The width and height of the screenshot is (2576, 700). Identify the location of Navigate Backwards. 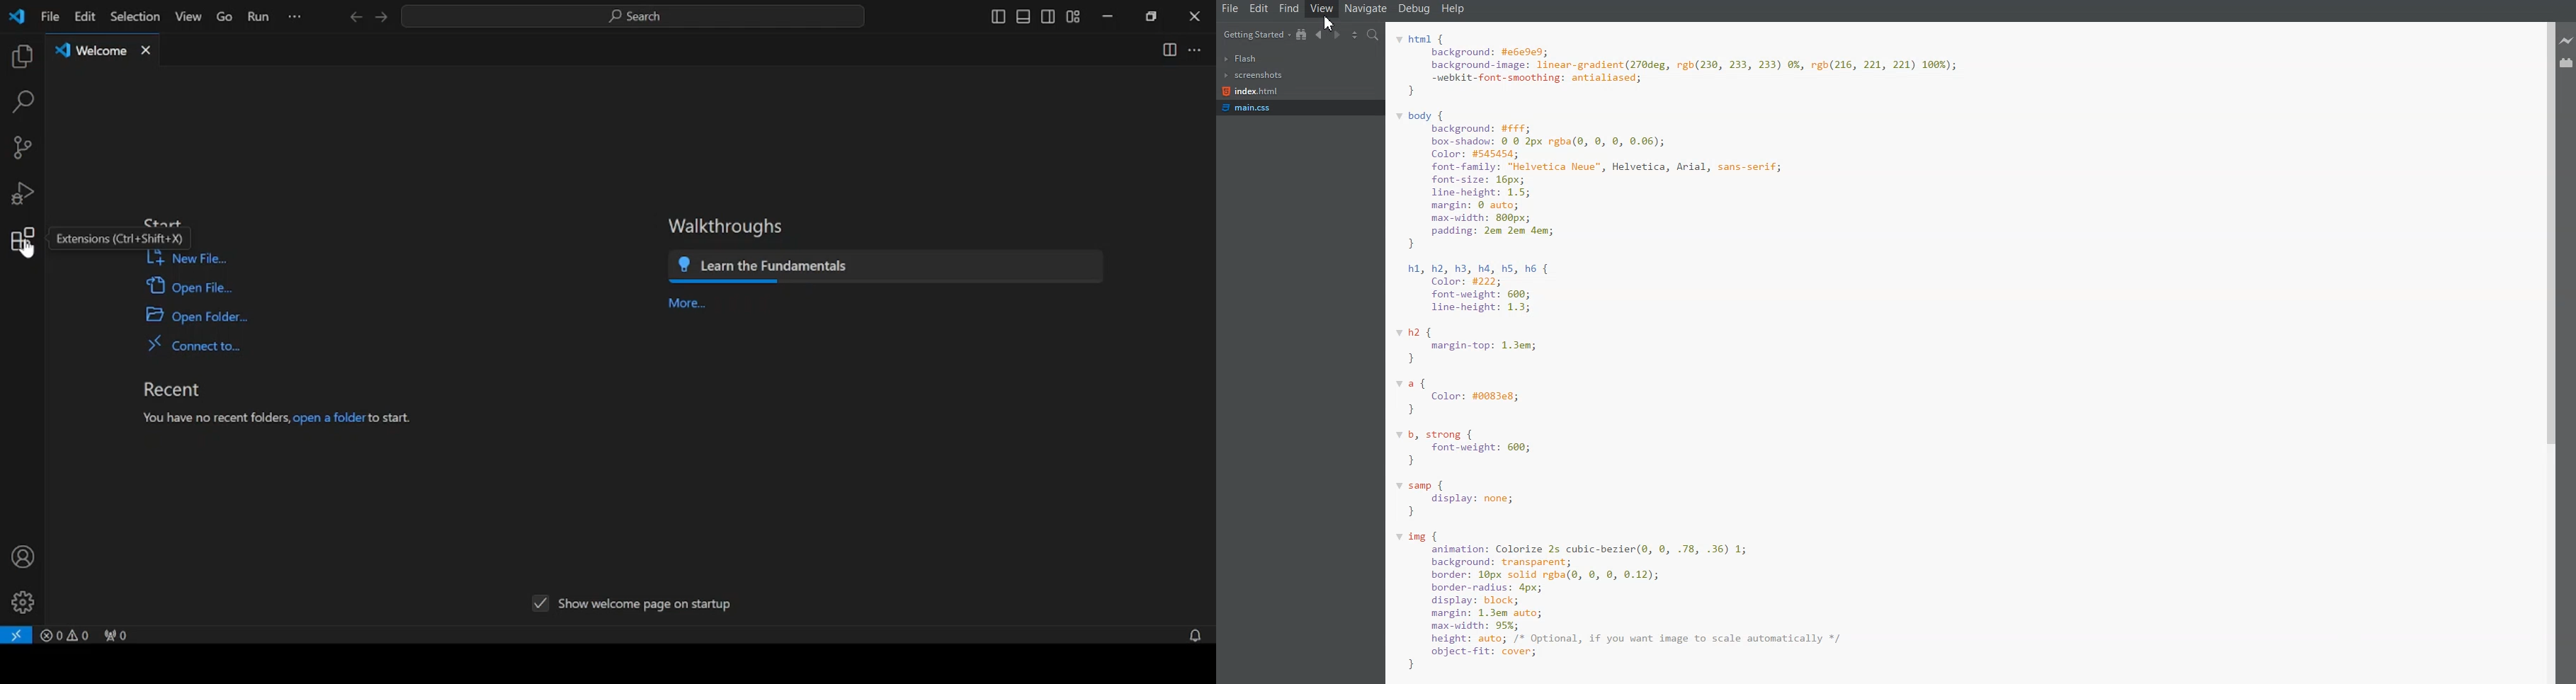
(1320, 34).